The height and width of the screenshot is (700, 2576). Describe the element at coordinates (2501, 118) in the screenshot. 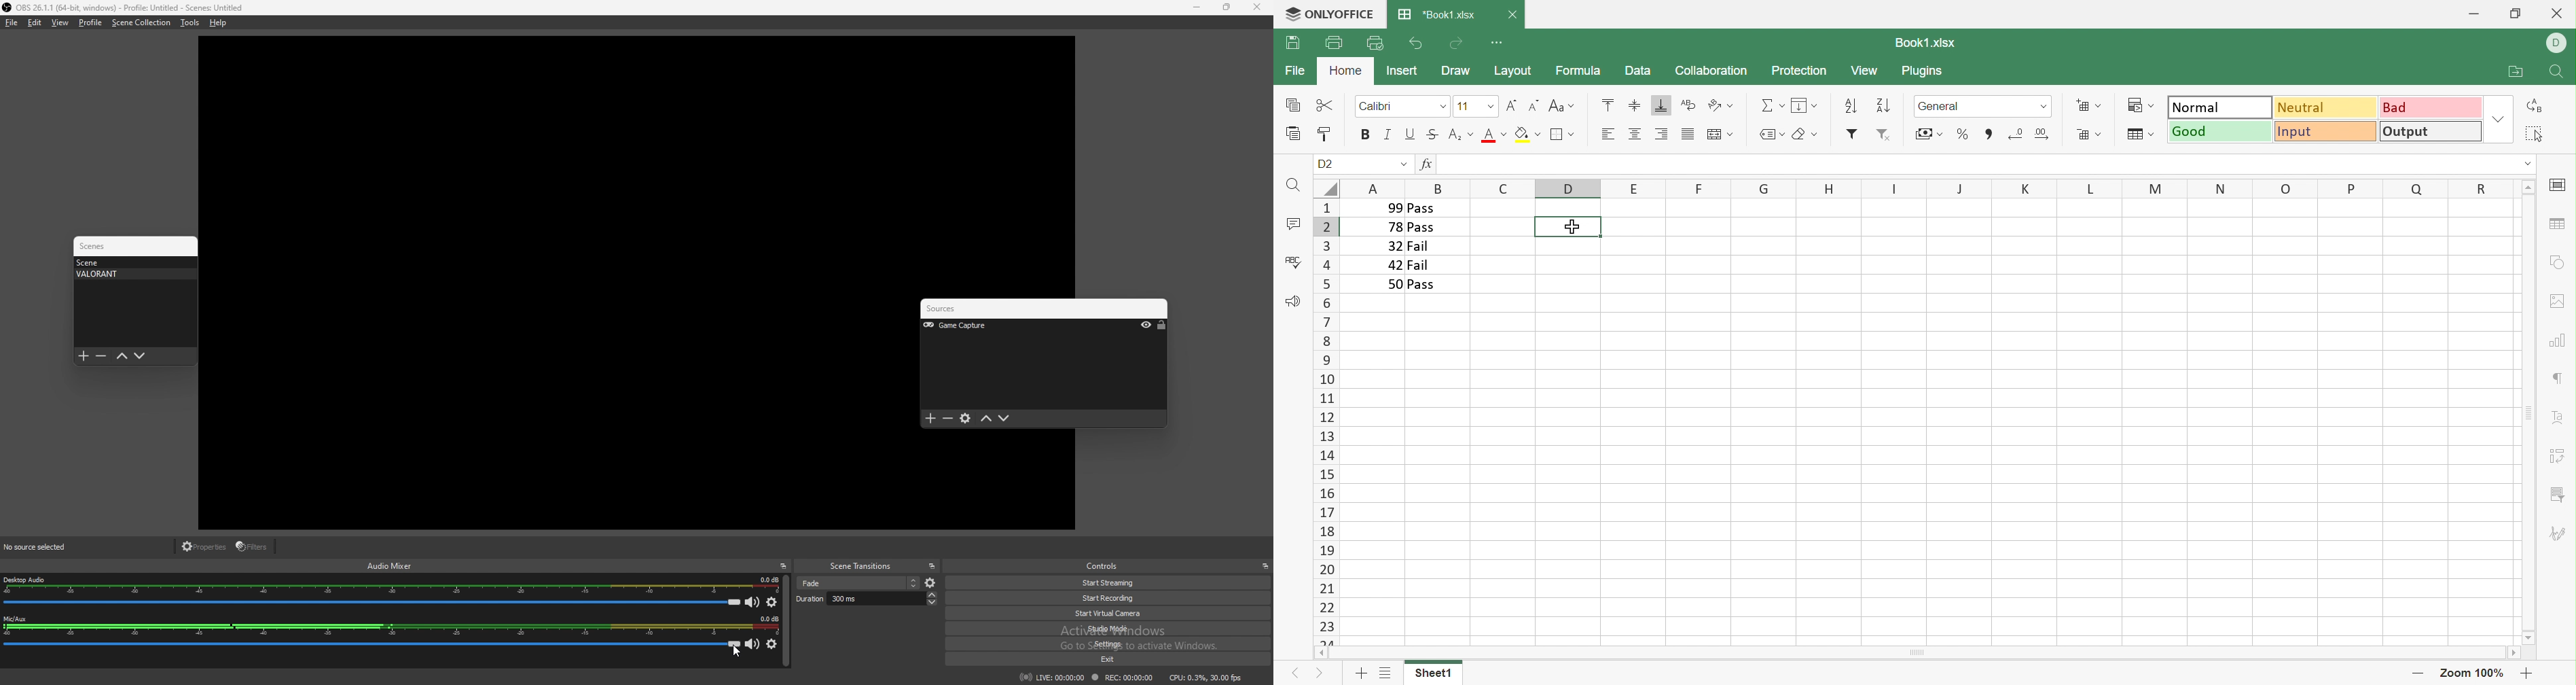

I see `Drop down` at that location.